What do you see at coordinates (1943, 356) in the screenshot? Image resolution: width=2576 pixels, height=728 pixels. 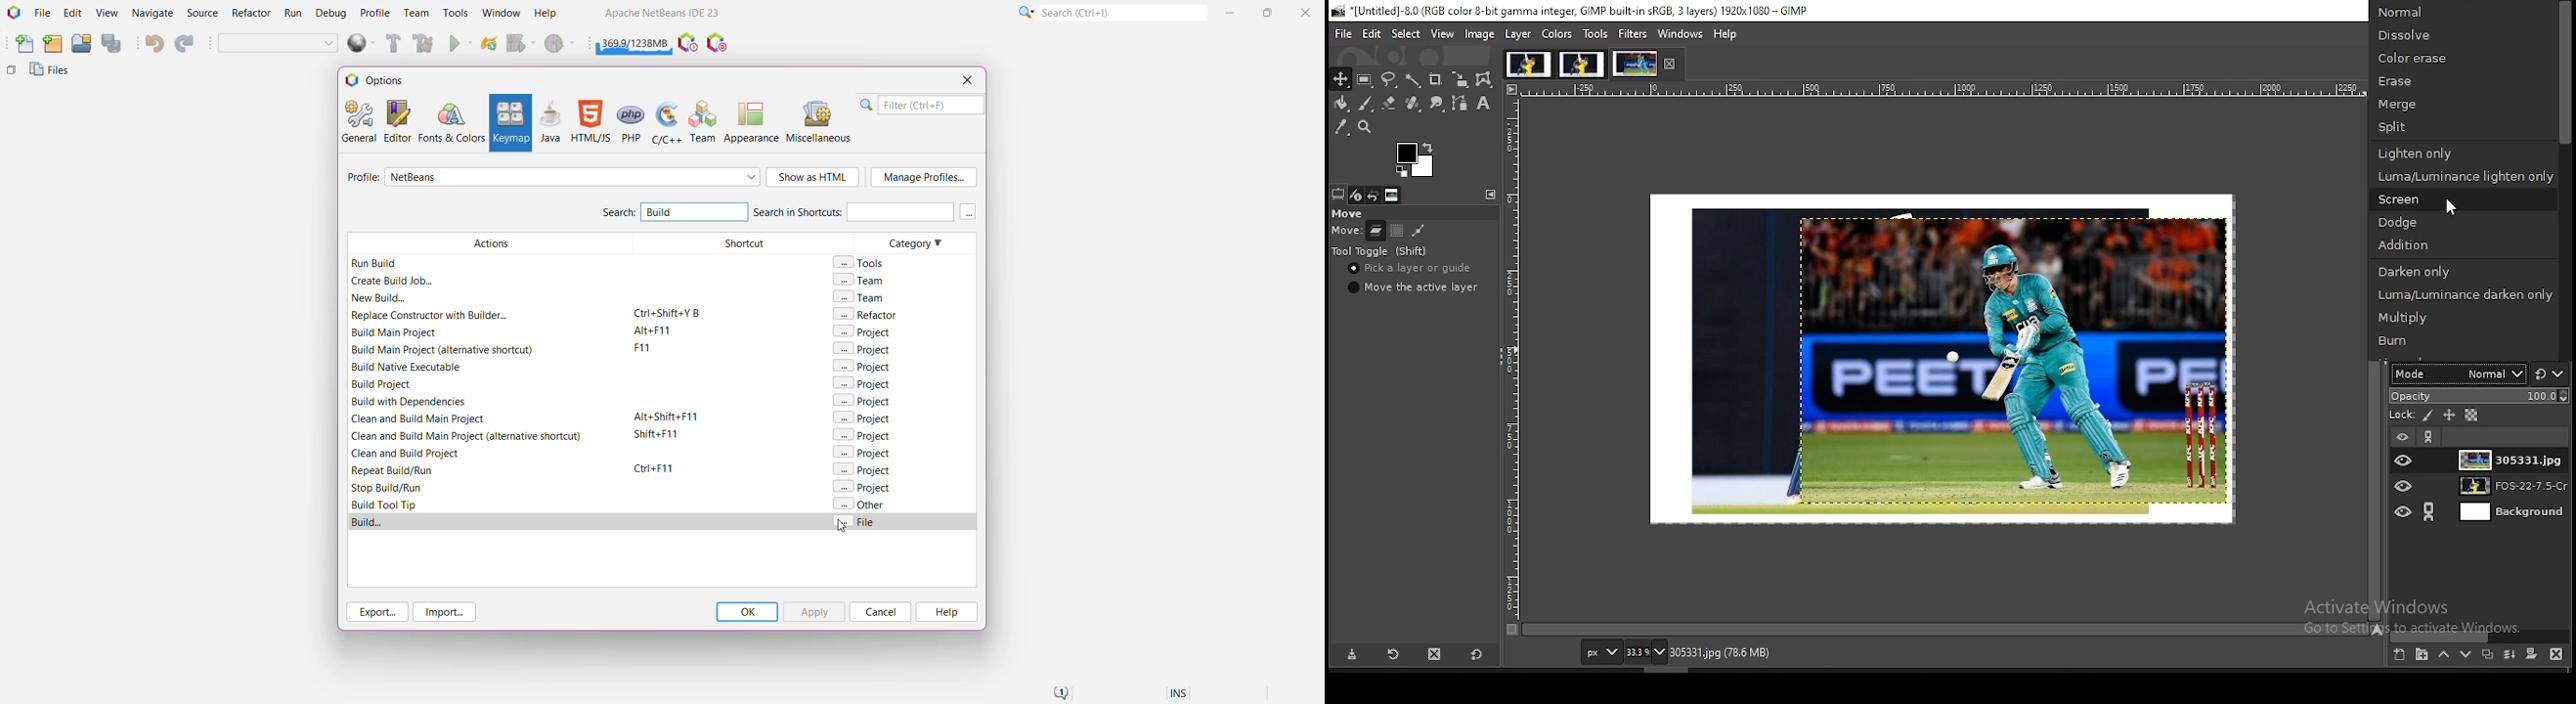 I see `image` at bounding box center [1943, 356].